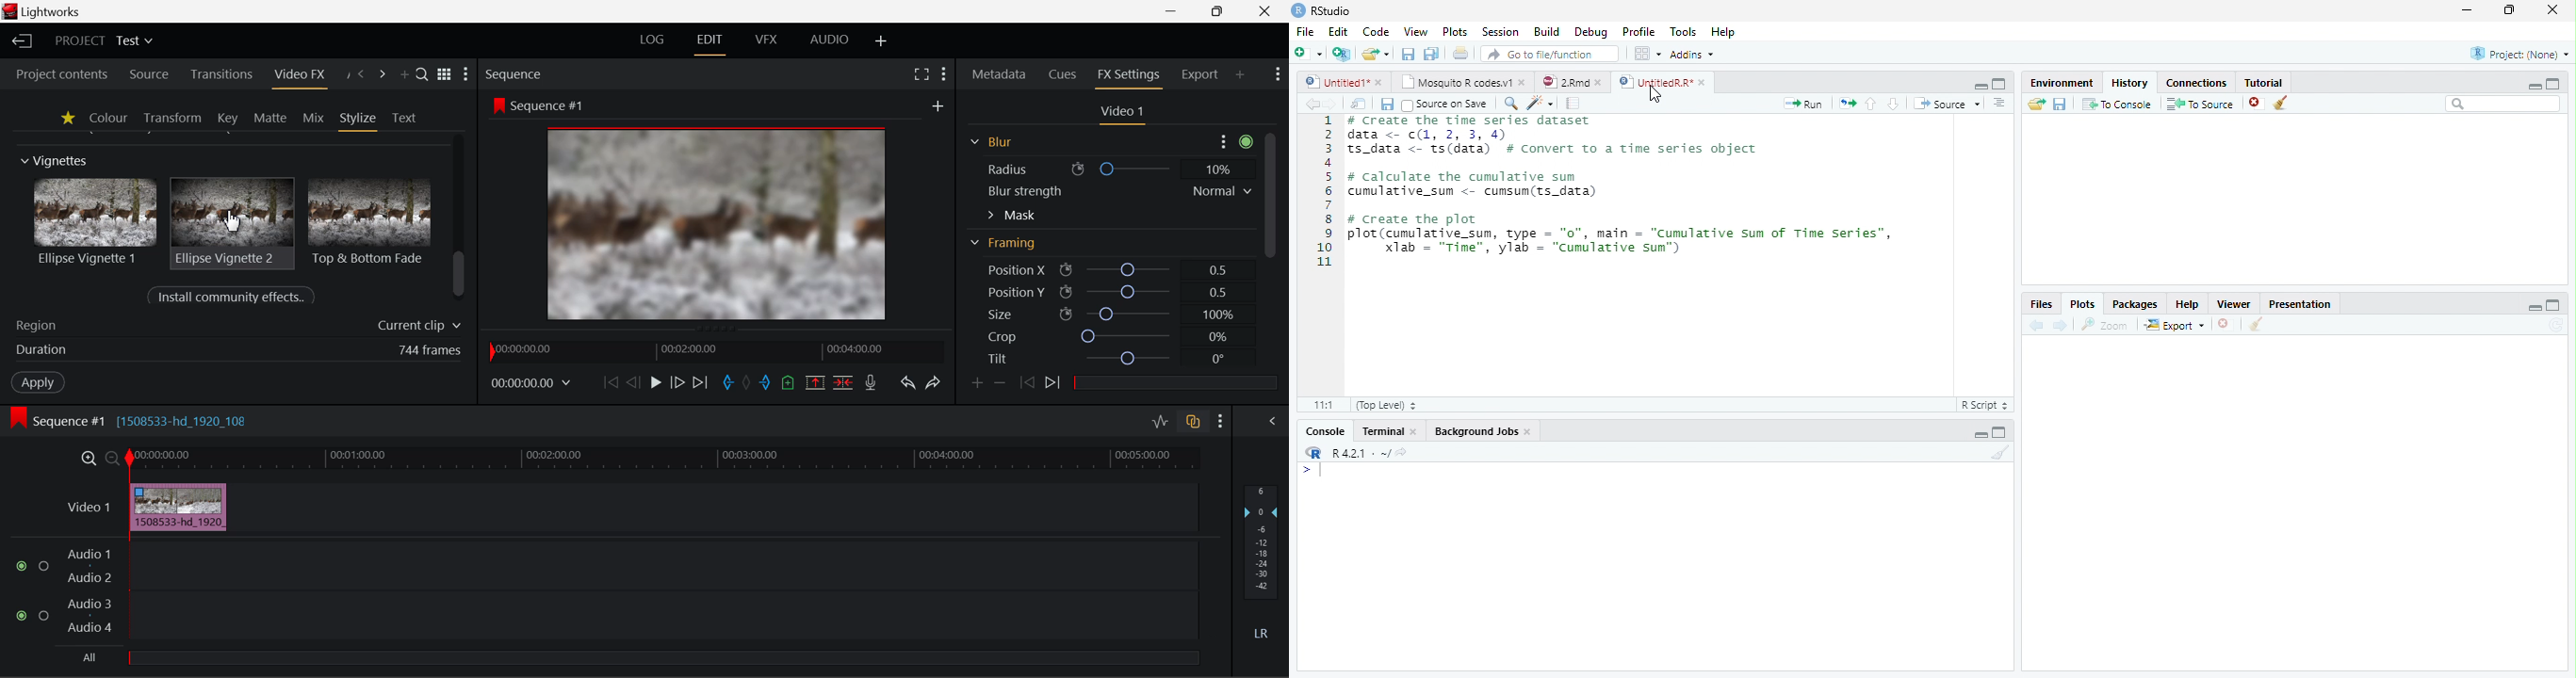  What do you see at coordinates (1012, 215) in the screenshot?
I see `Mask` at bounding box center [1012, 215].